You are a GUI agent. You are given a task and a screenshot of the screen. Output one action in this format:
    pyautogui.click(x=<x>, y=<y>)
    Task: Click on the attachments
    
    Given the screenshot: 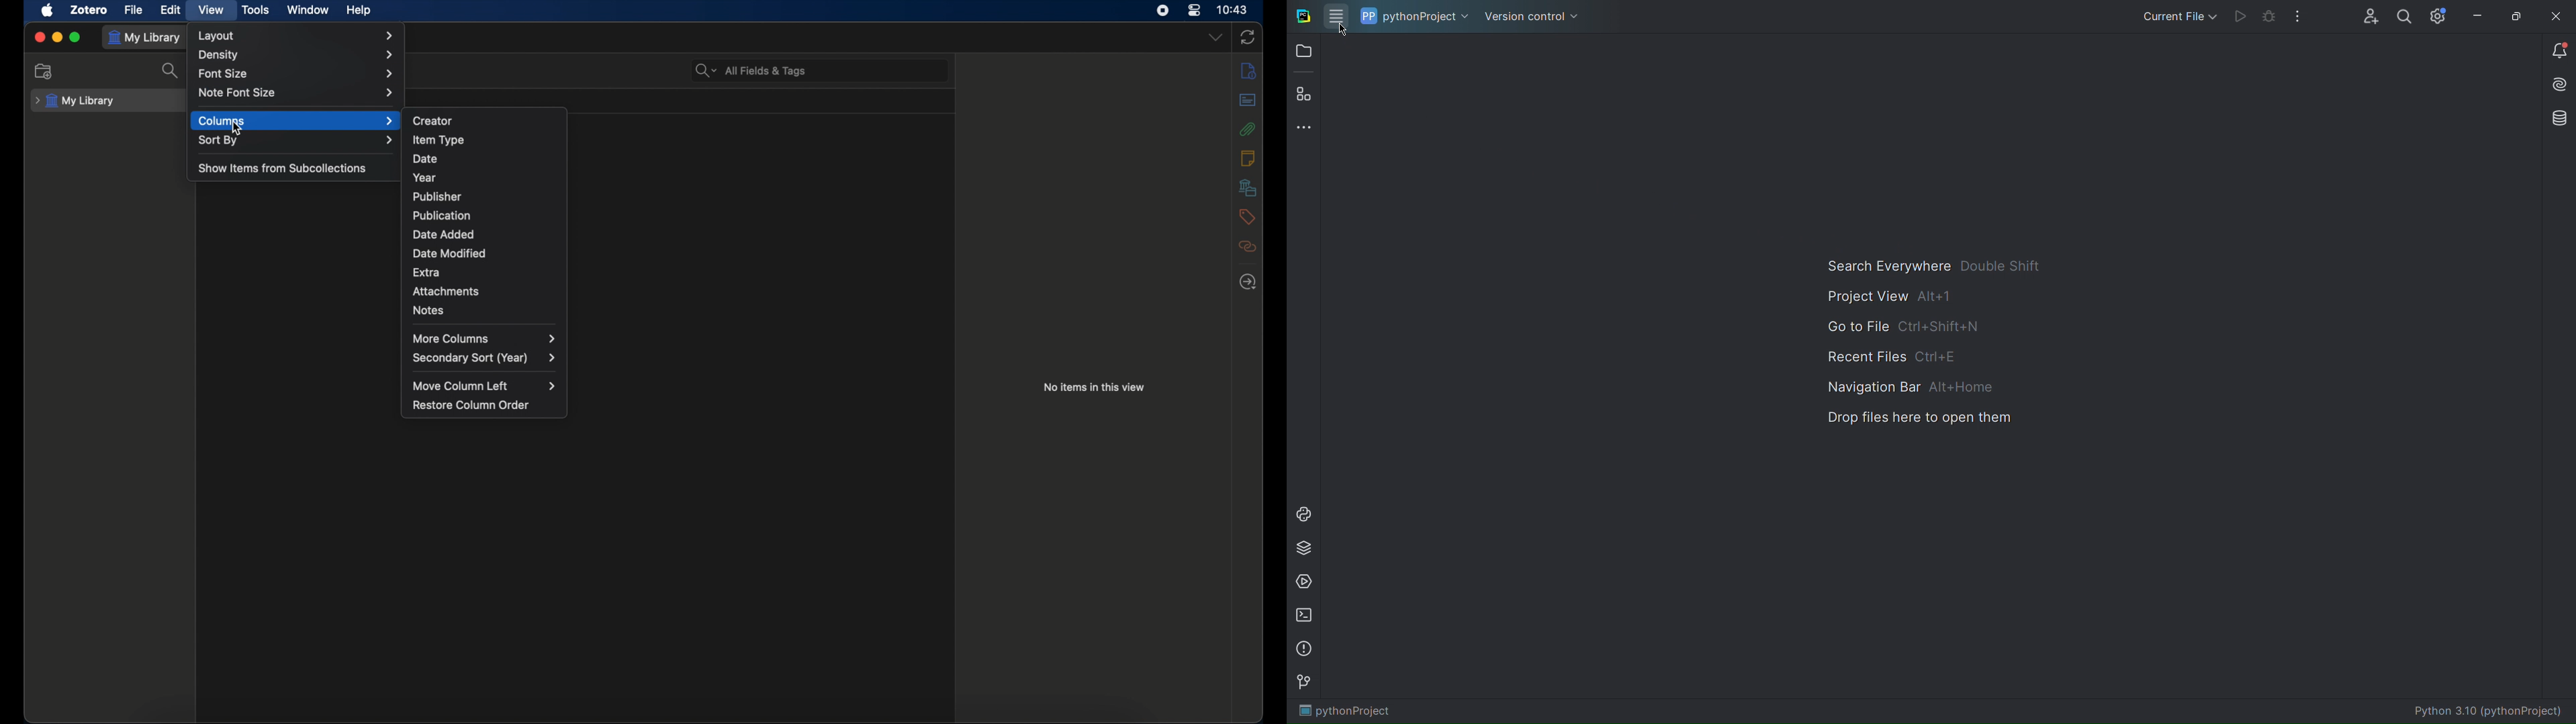 What is the action you would take?
    pyautogui.click(x=446, y=292)
    